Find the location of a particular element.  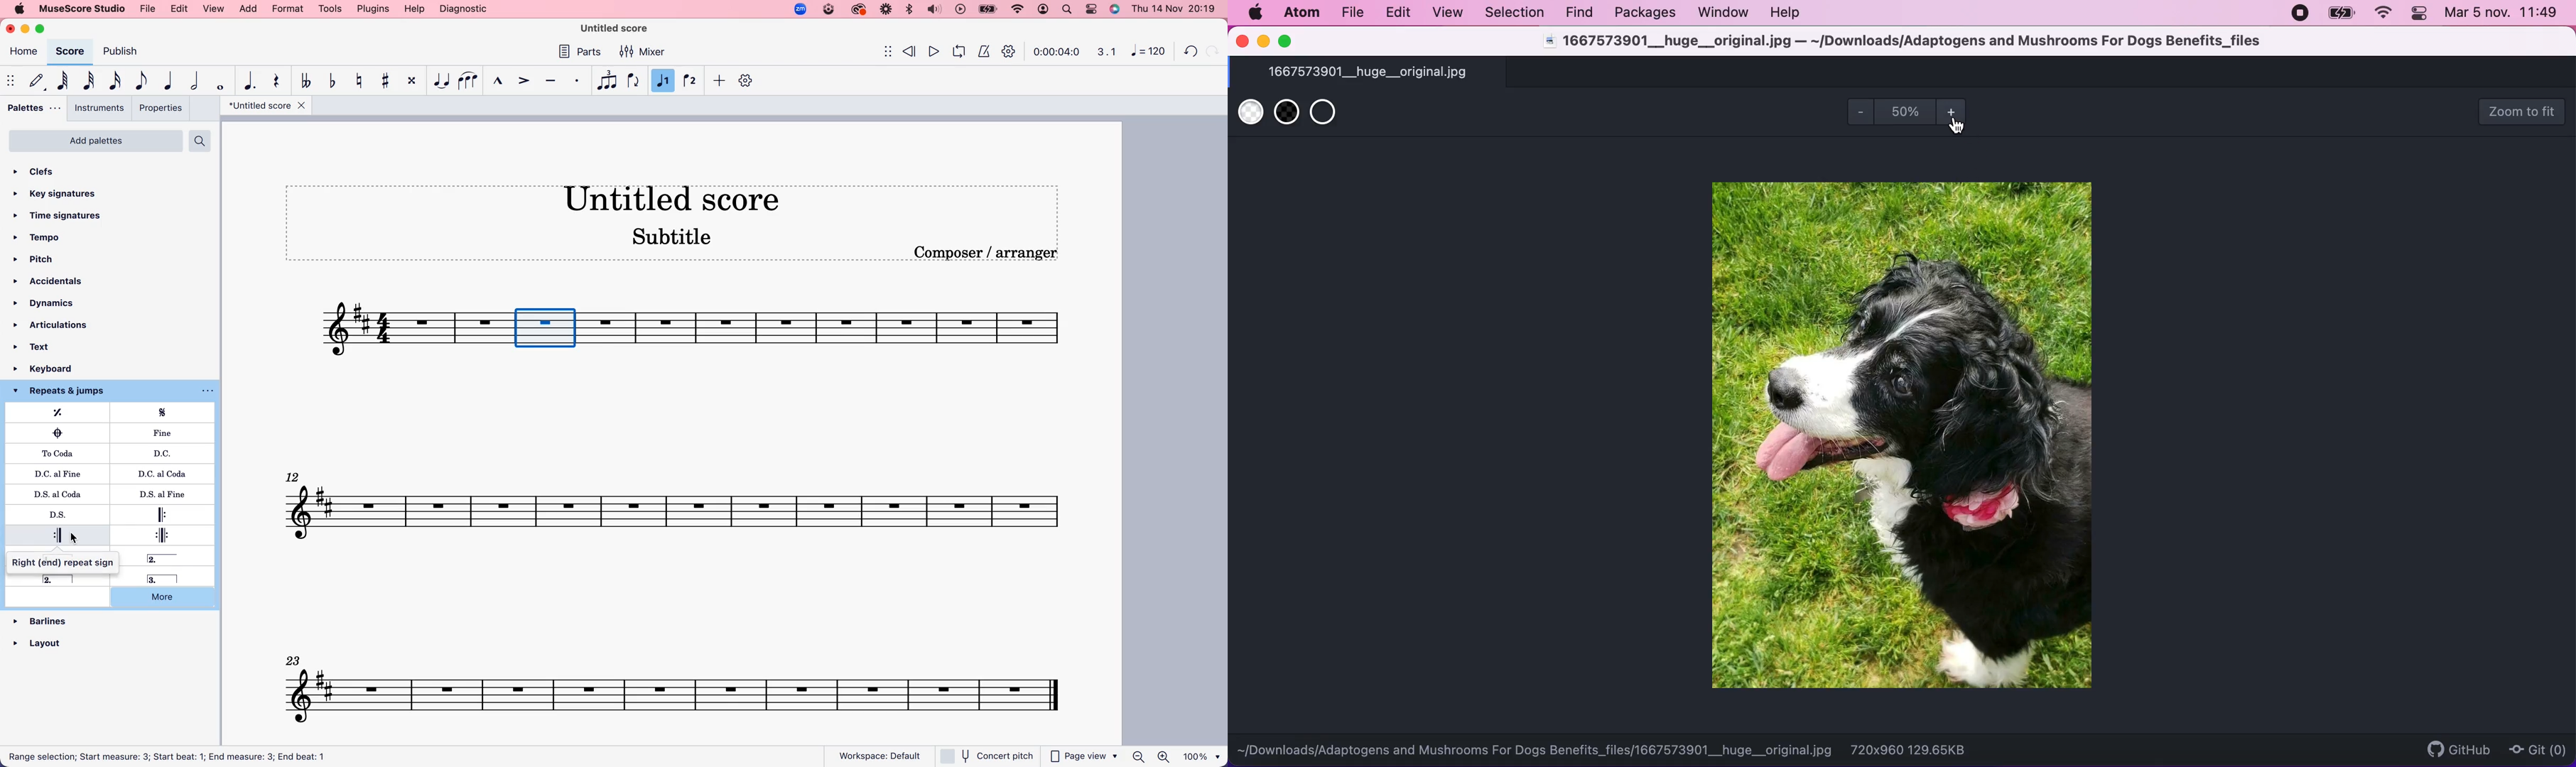

cursor on zoom in is located at coordinates (1962, 129).